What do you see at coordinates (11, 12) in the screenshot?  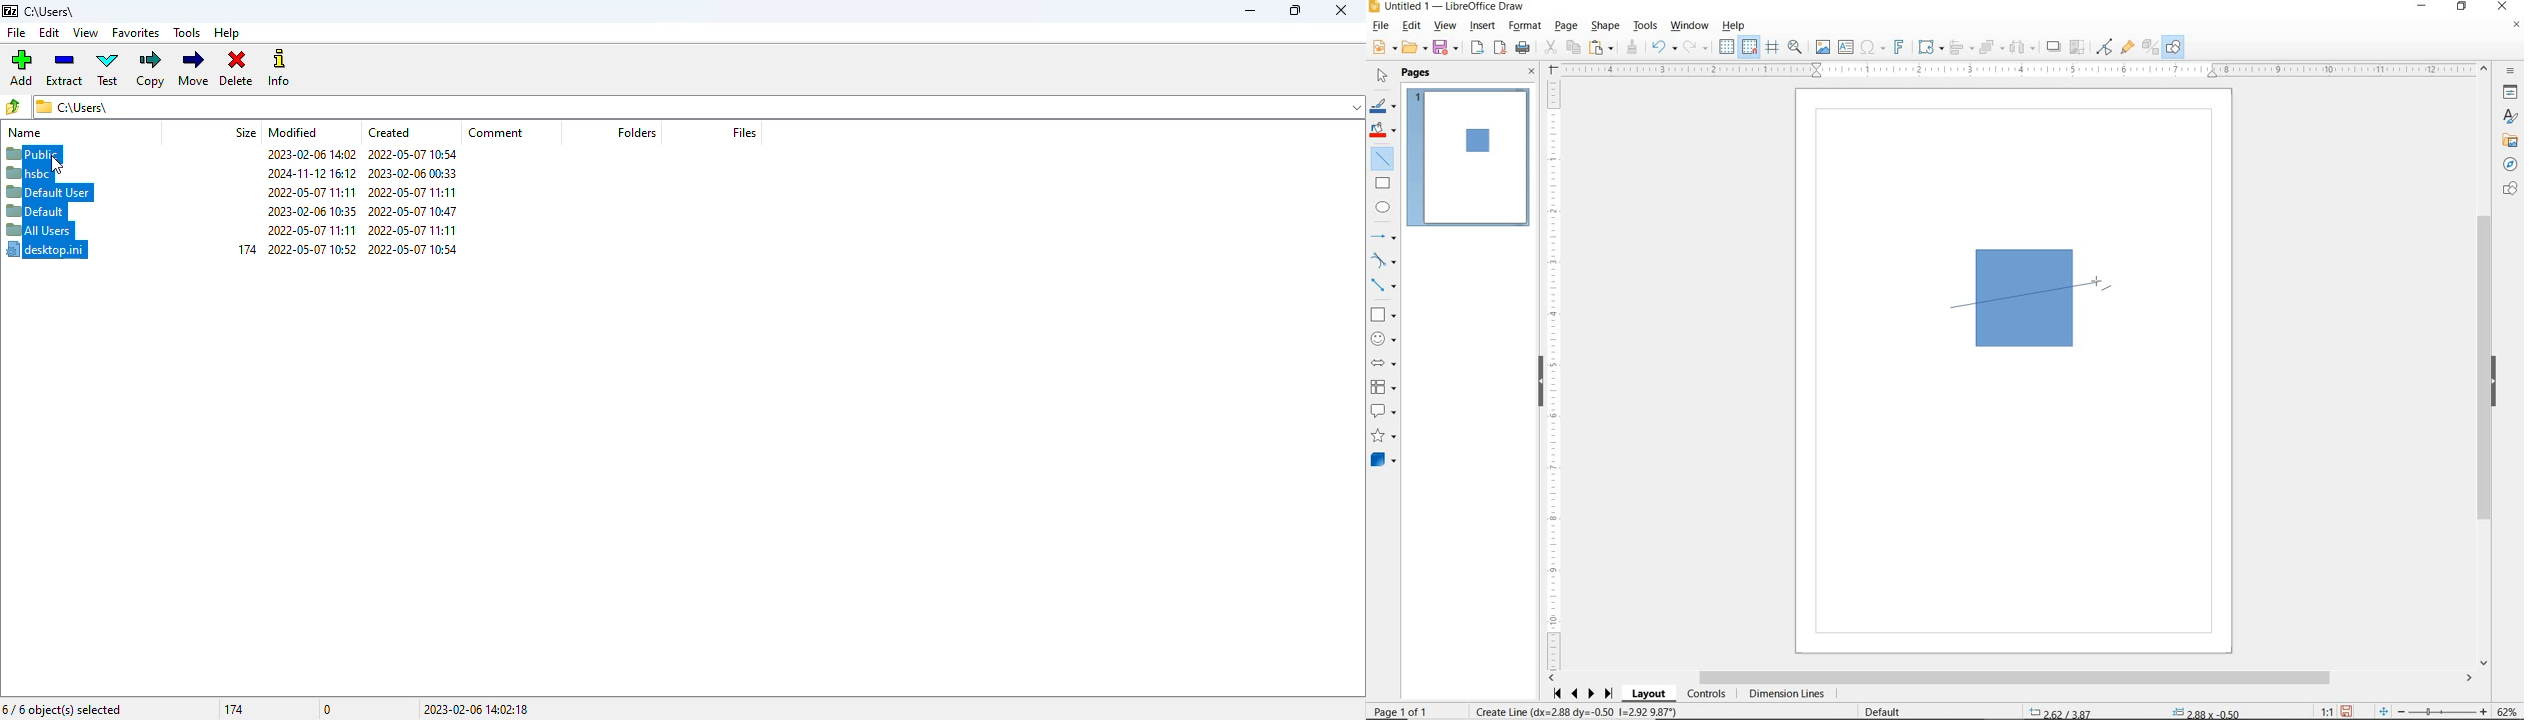 I see `7 zip logo` at bounding box center [11, 12].